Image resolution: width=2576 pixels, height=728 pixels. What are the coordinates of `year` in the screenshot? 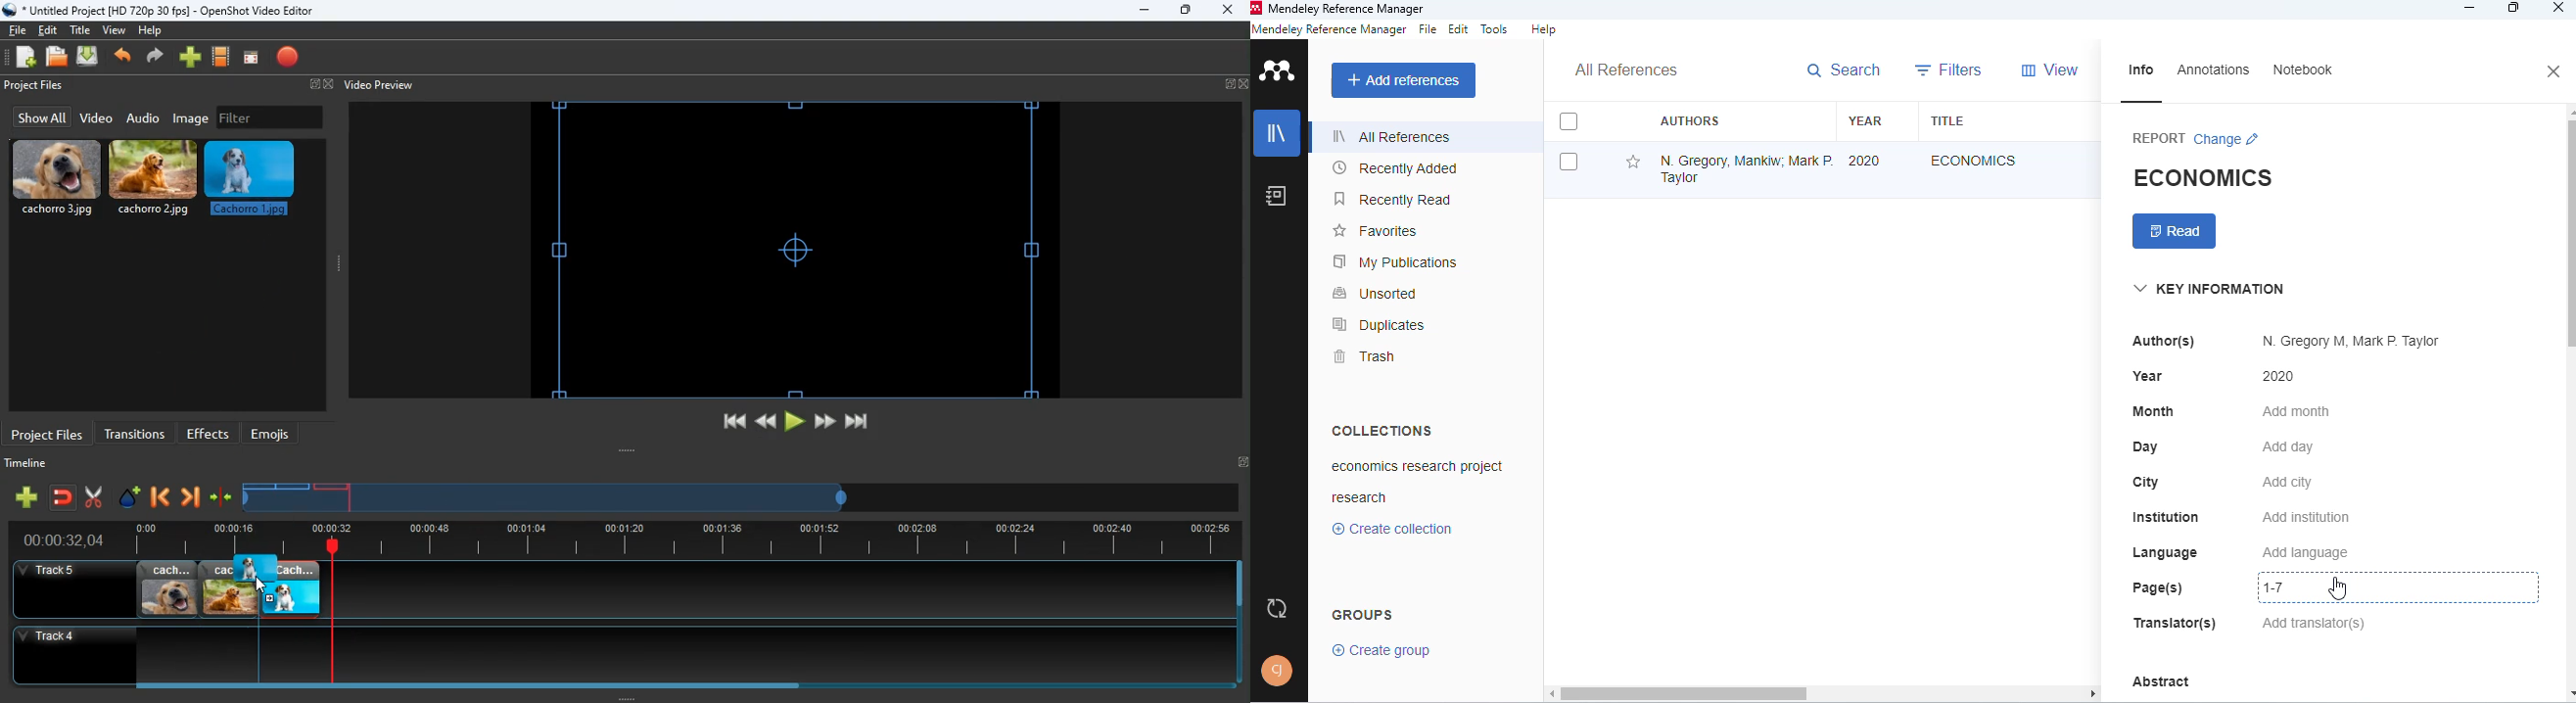 It's located at (2148, 376).